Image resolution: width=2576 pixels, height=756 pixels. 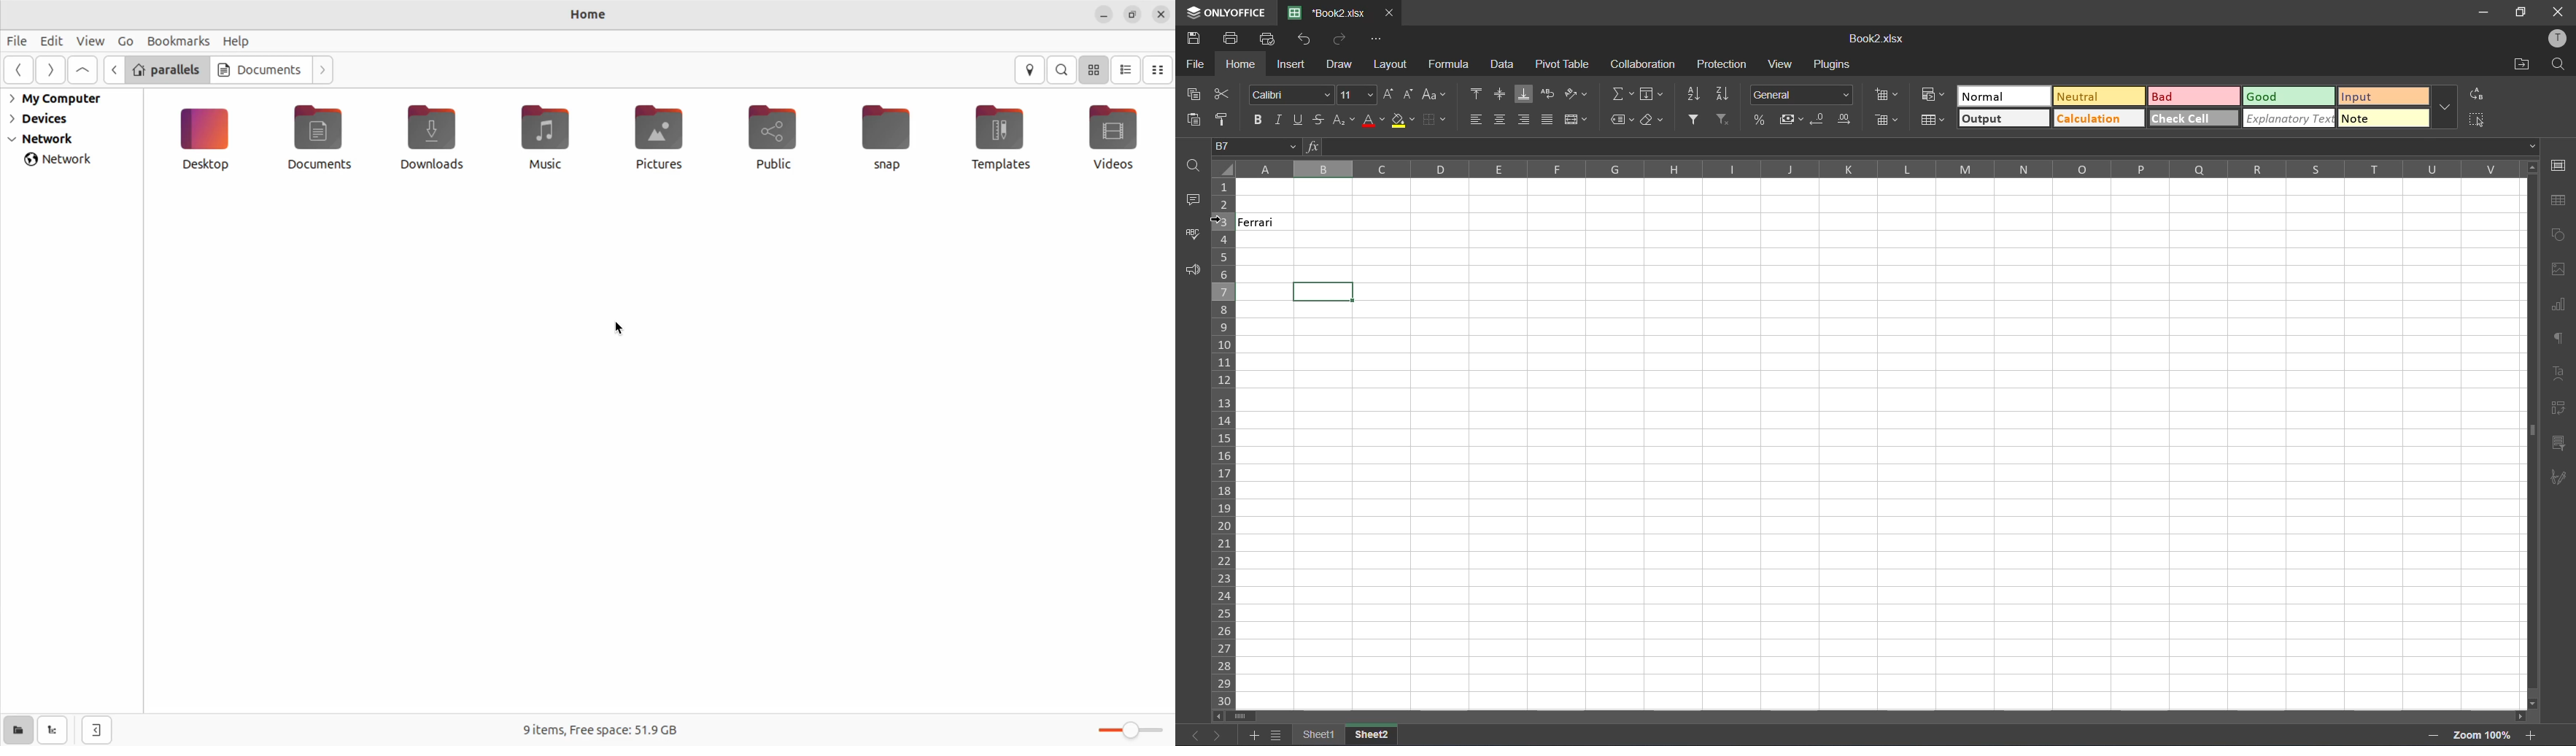 I want to click on zoom out, so click(x=2434, y=735).